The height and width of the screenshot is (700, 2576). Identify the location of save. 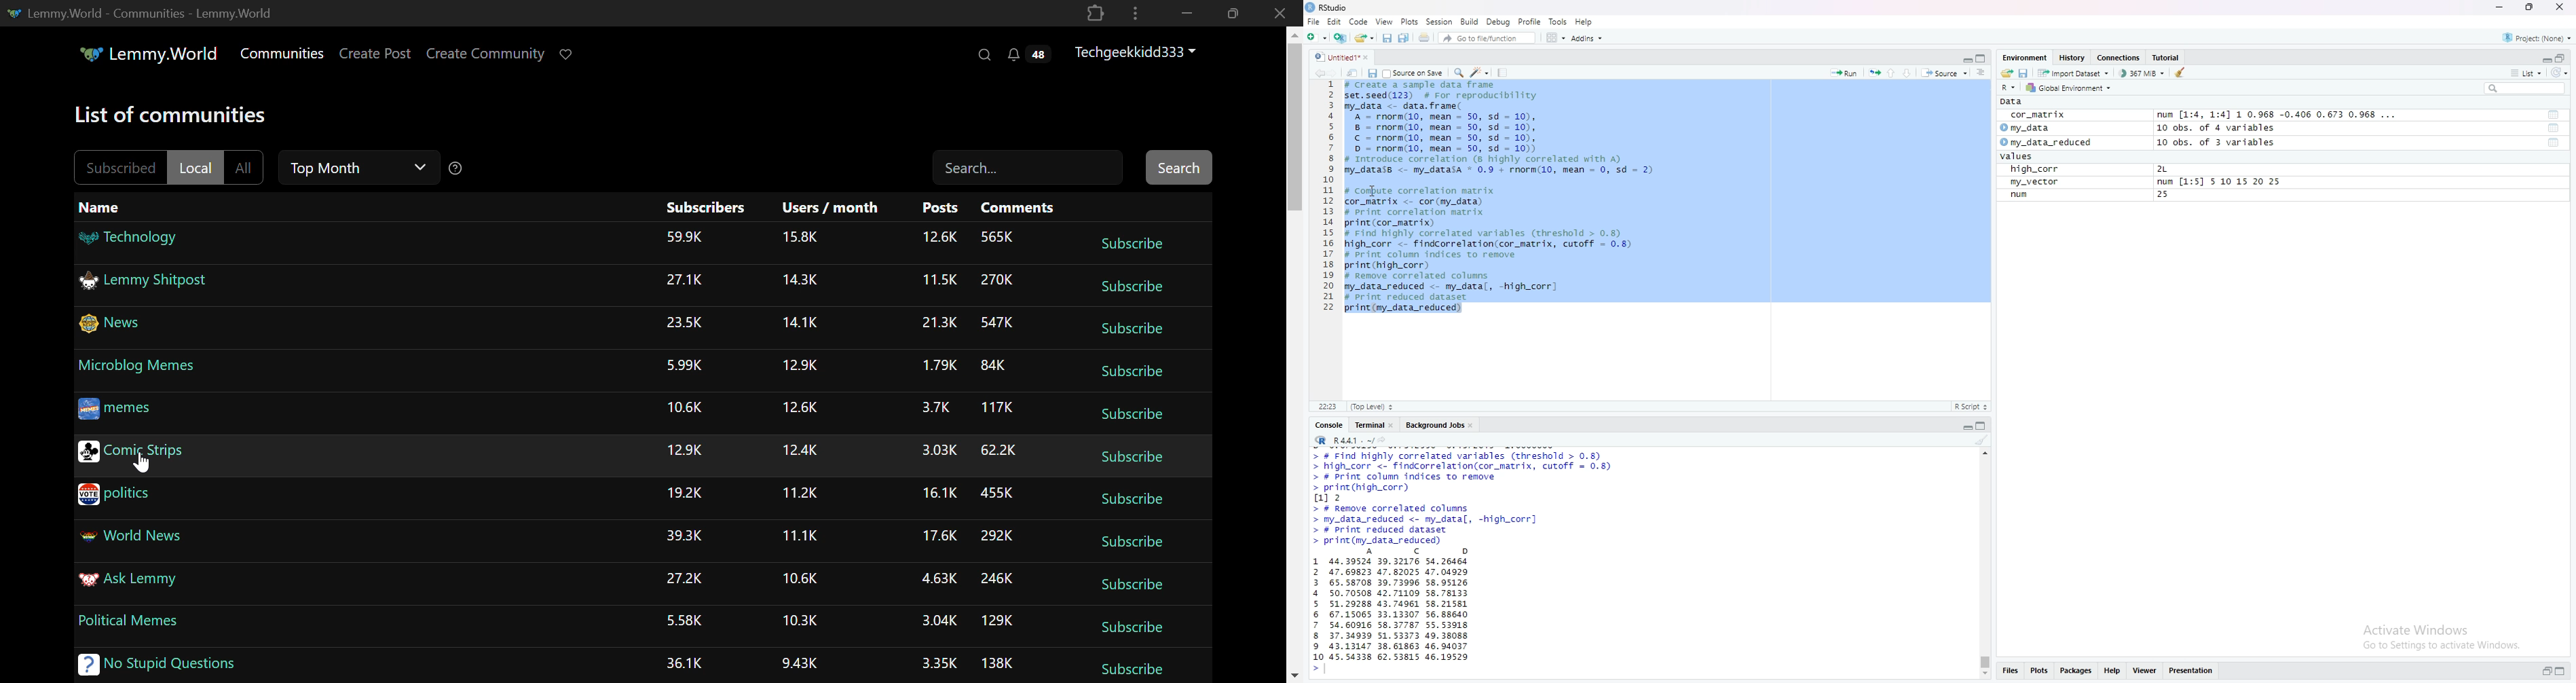
(2025, 73).